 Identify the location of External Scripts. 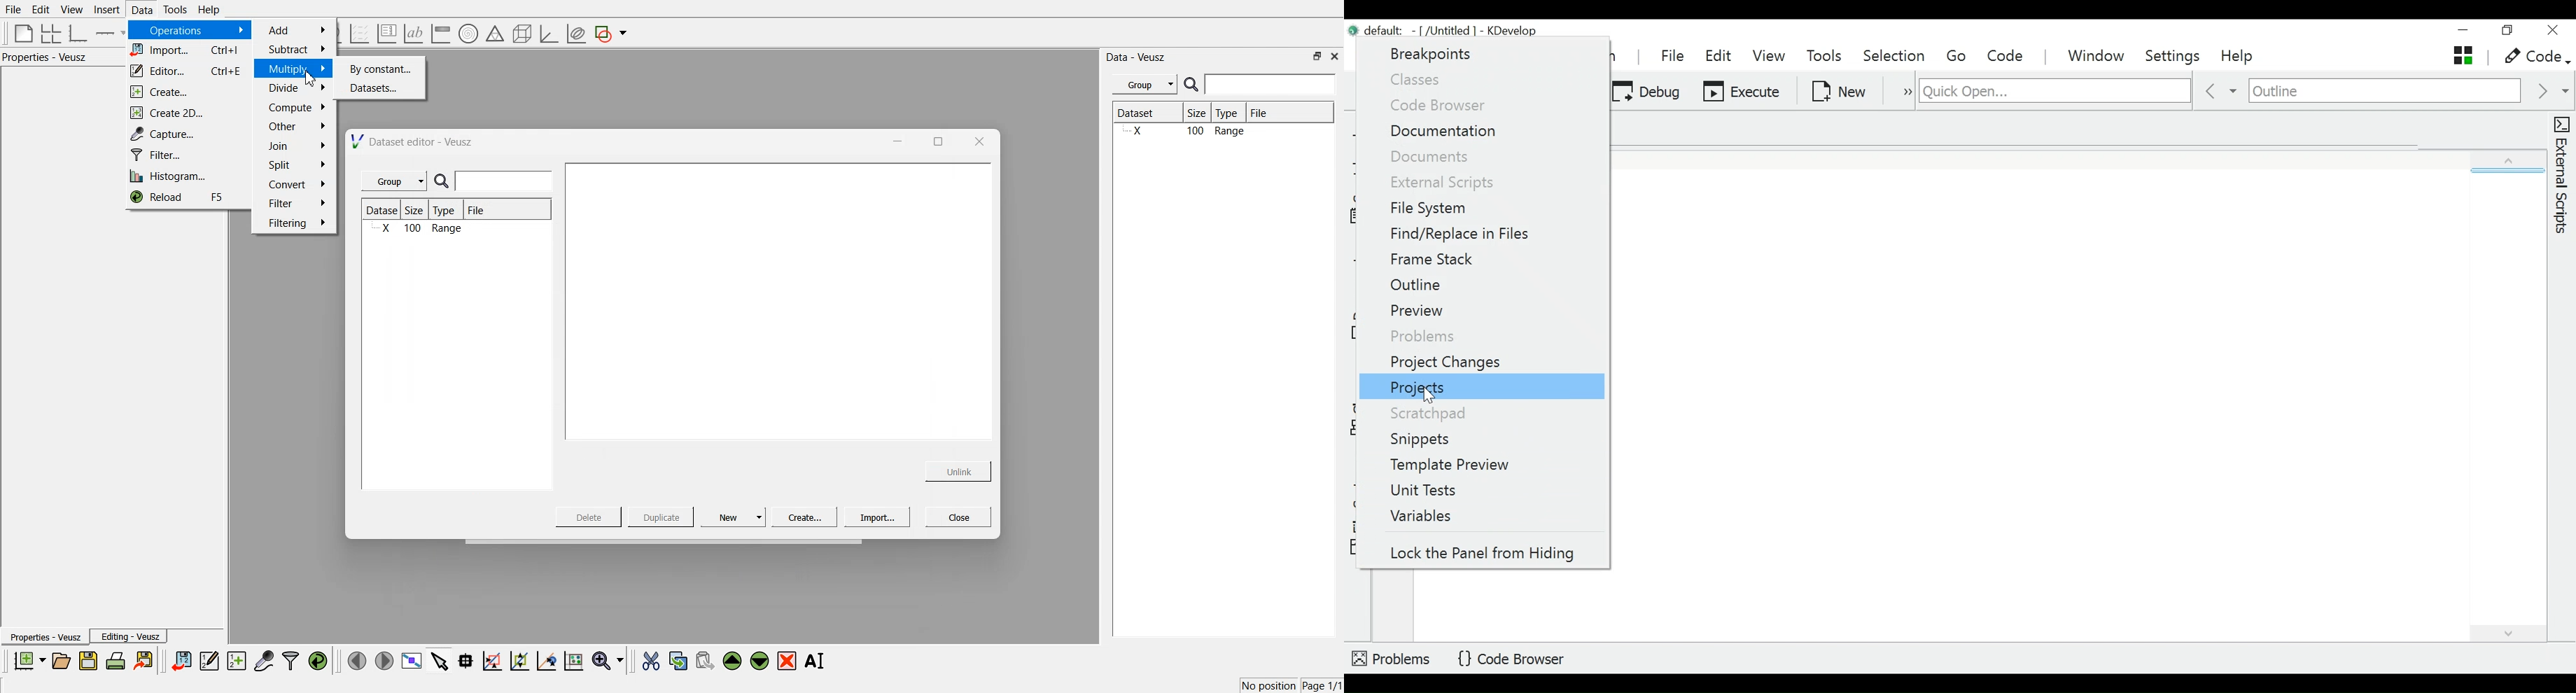
(2561, 176).